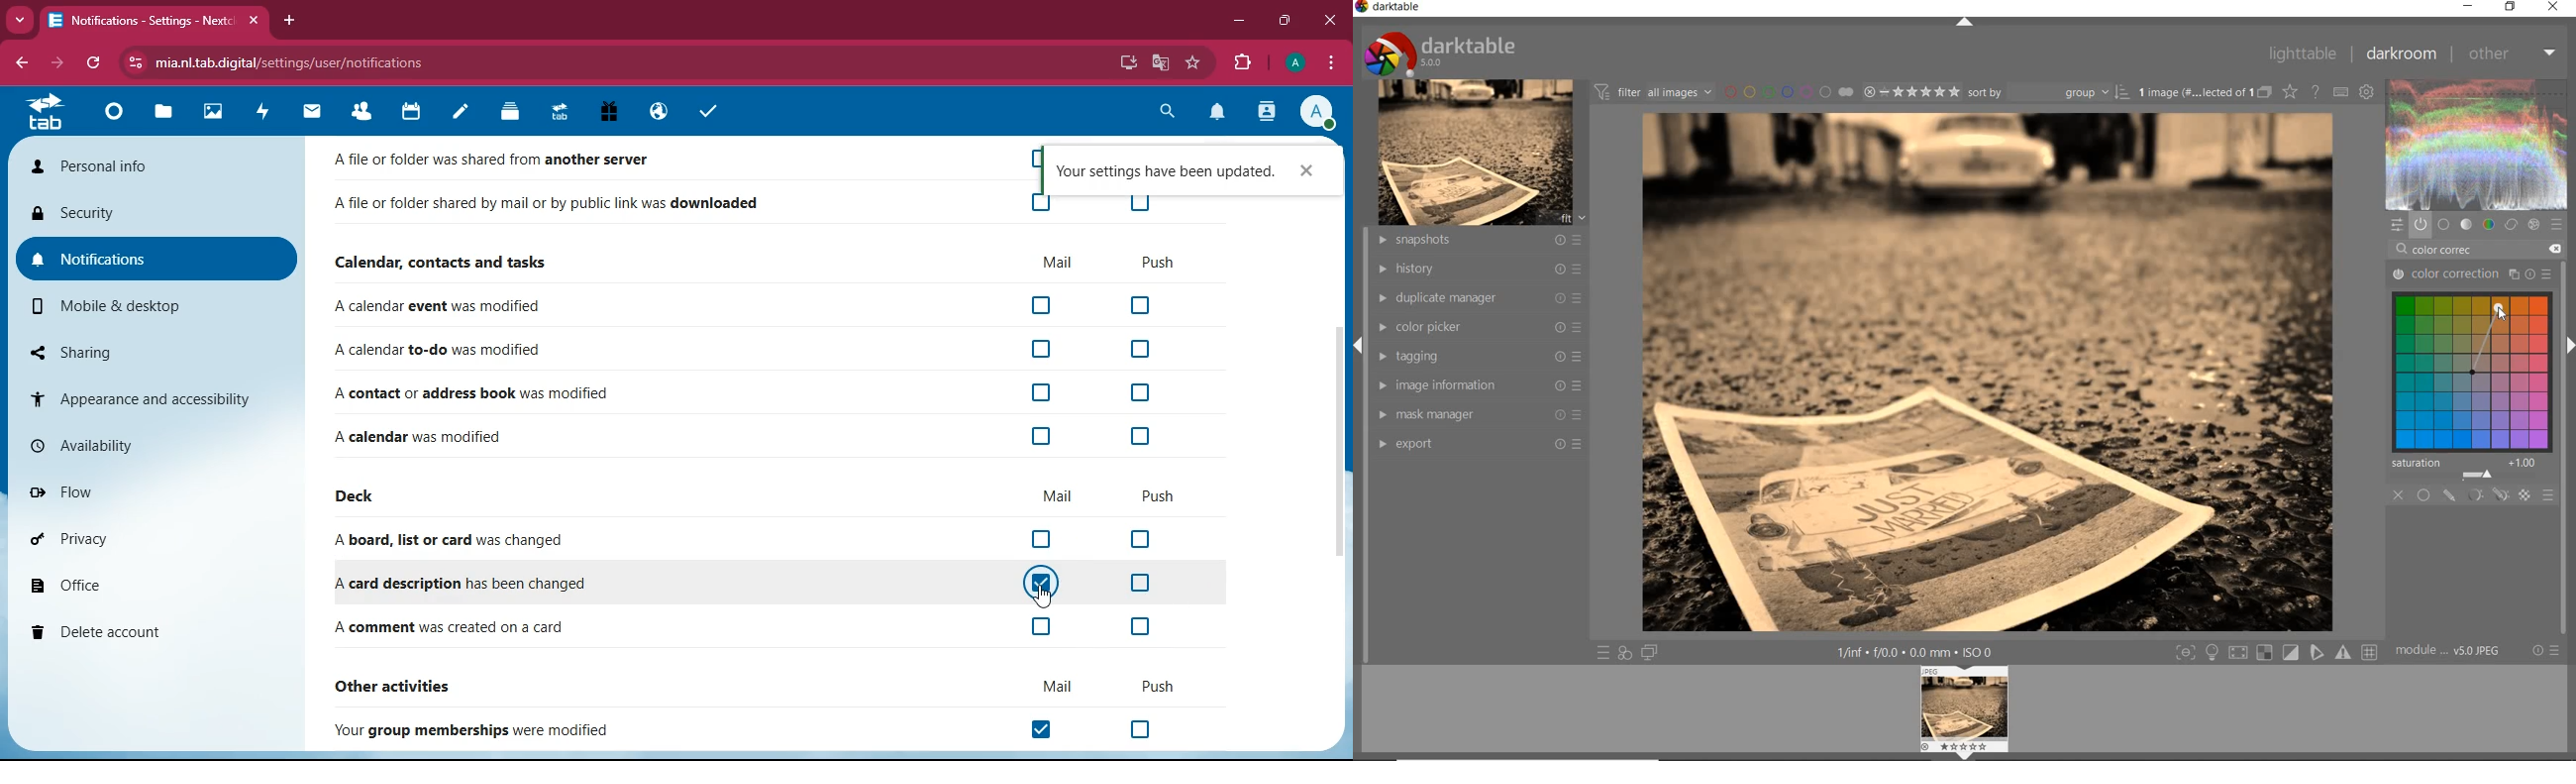 The width and height of the screenshot is (2576, 784). What do you see at coordinates (2469, 5) in the screenshot?
I see `minimize` at bounding box center [2469, 5].